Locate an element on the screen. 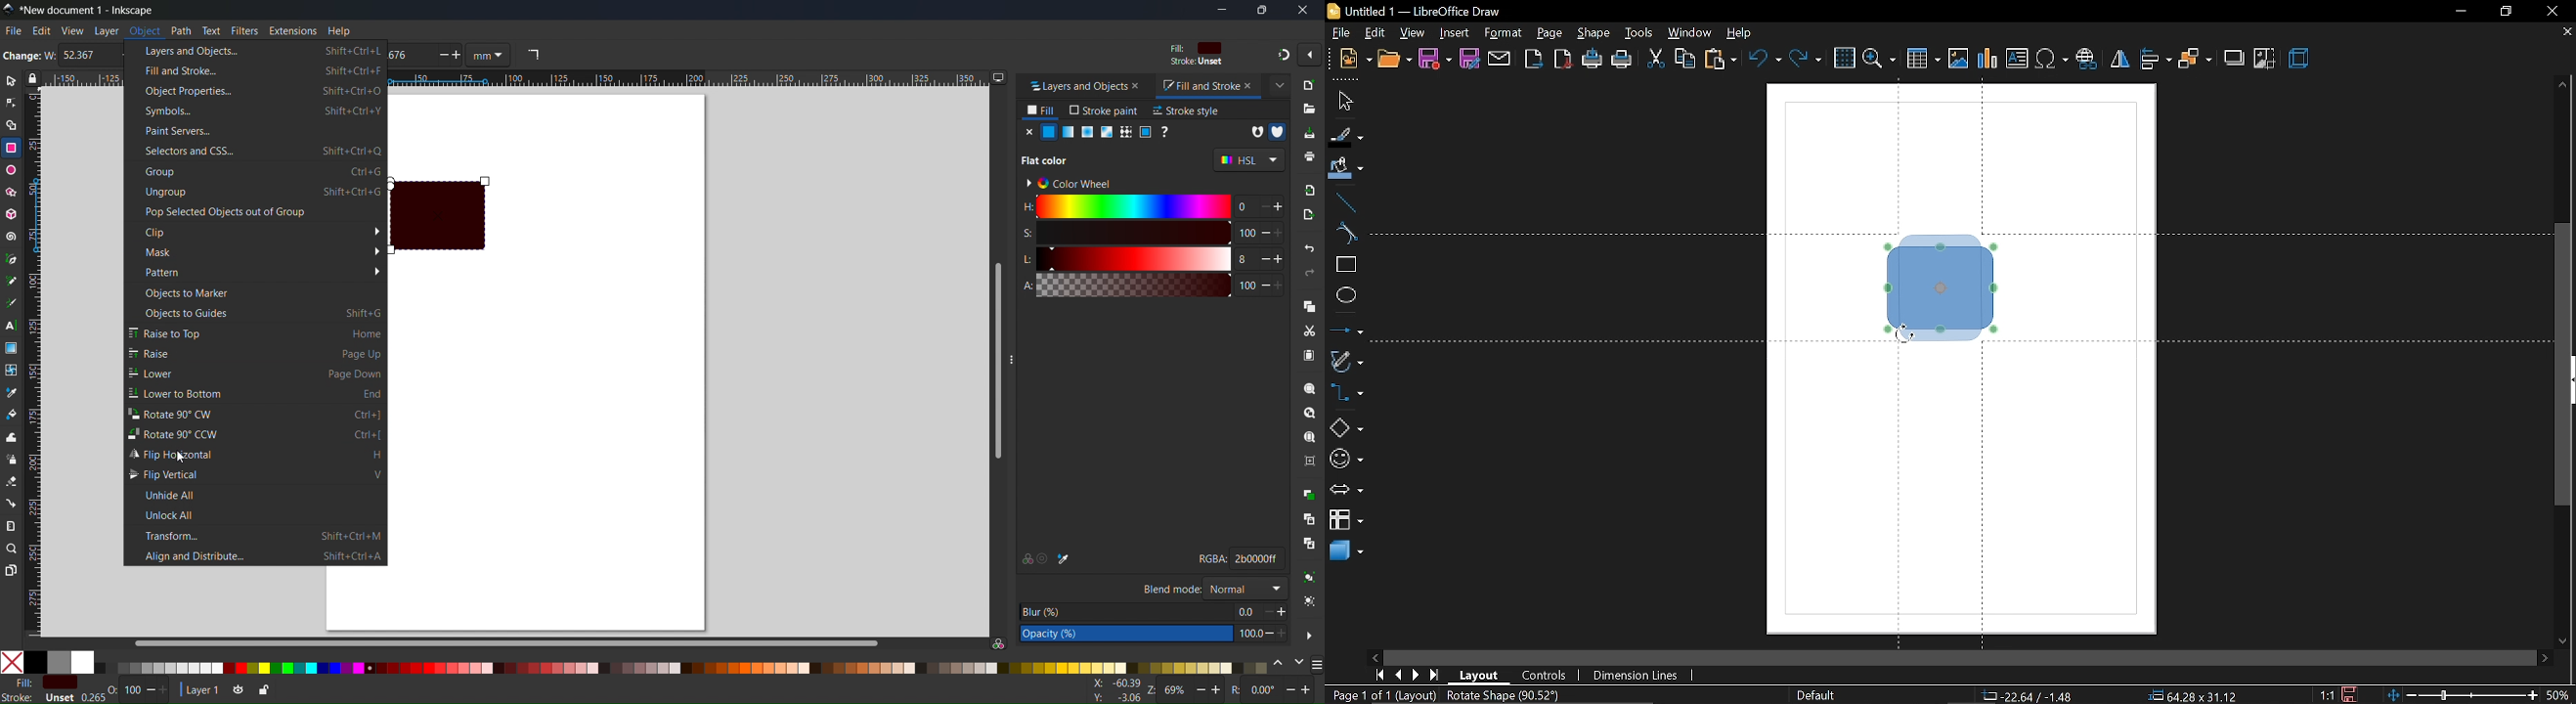 The width and height of the screenshot is (2576, 728). close is located at coordinates (1138, 86).